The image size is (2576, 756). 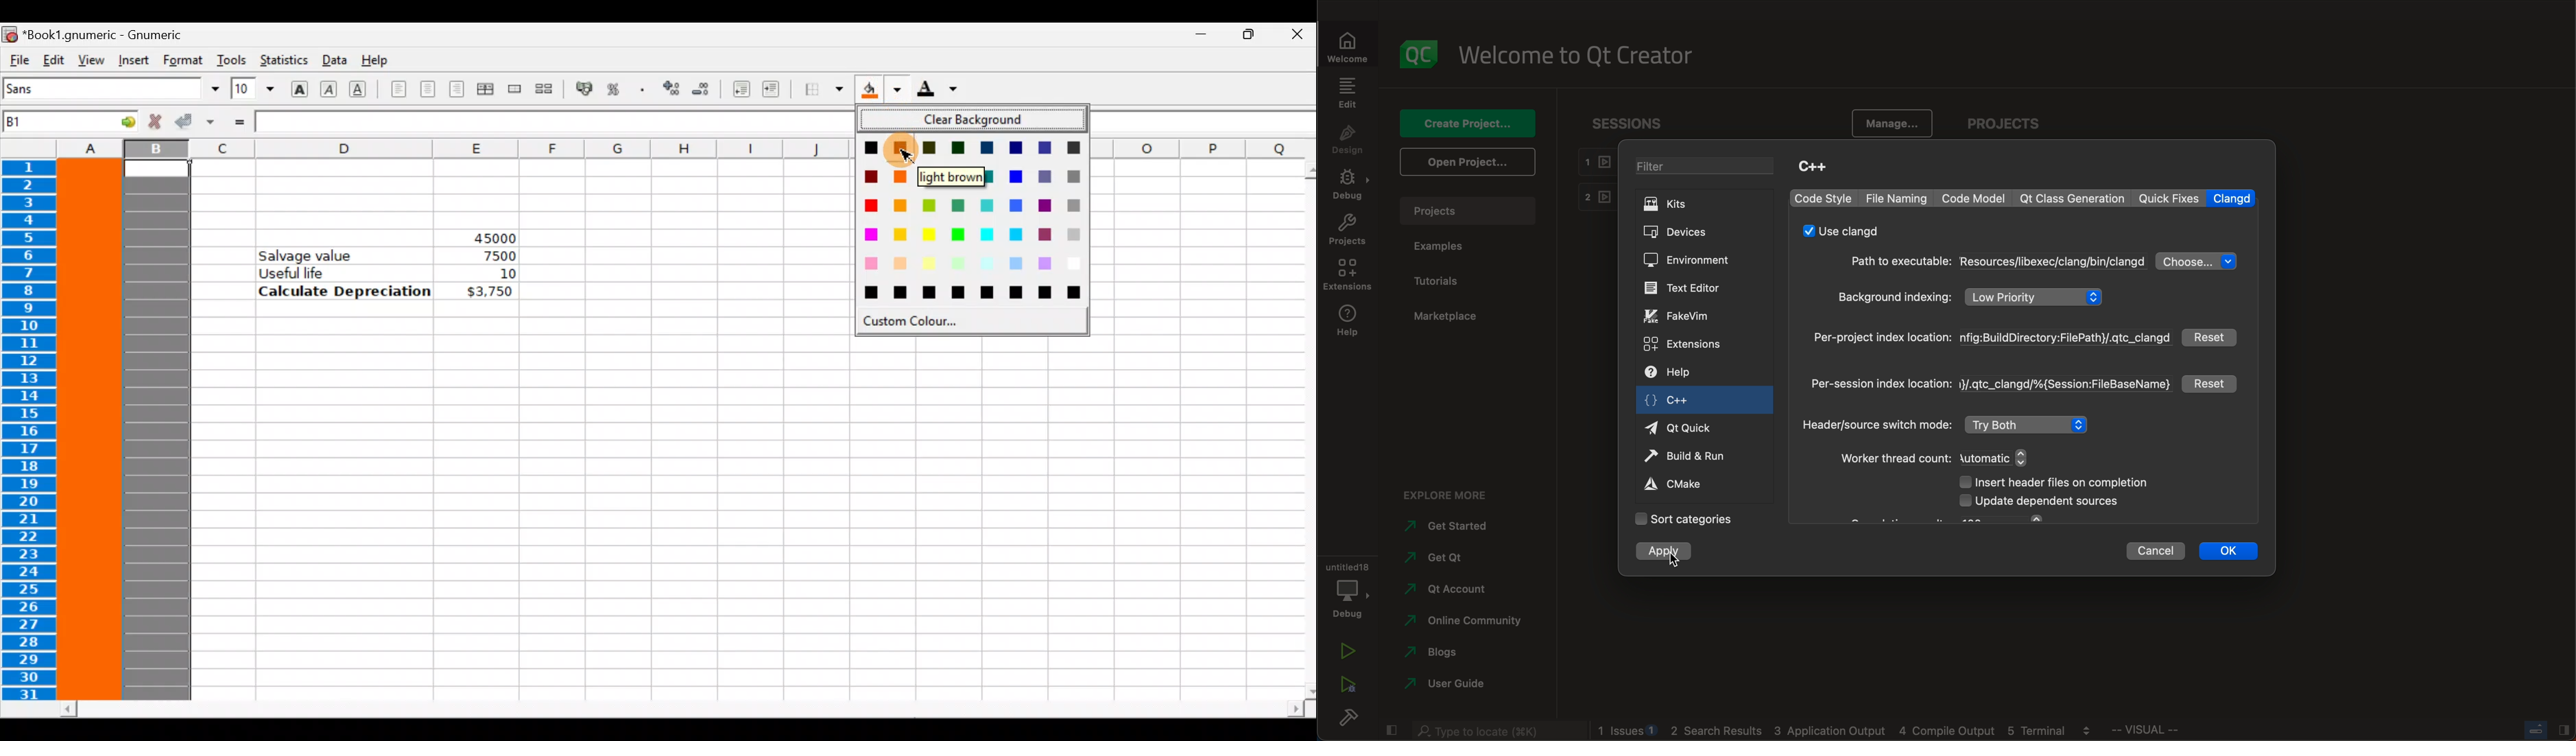 What do you see at coordinates (1348, 277) in the screenshot?
I see `extensions` at bounding box center [1348, 277].